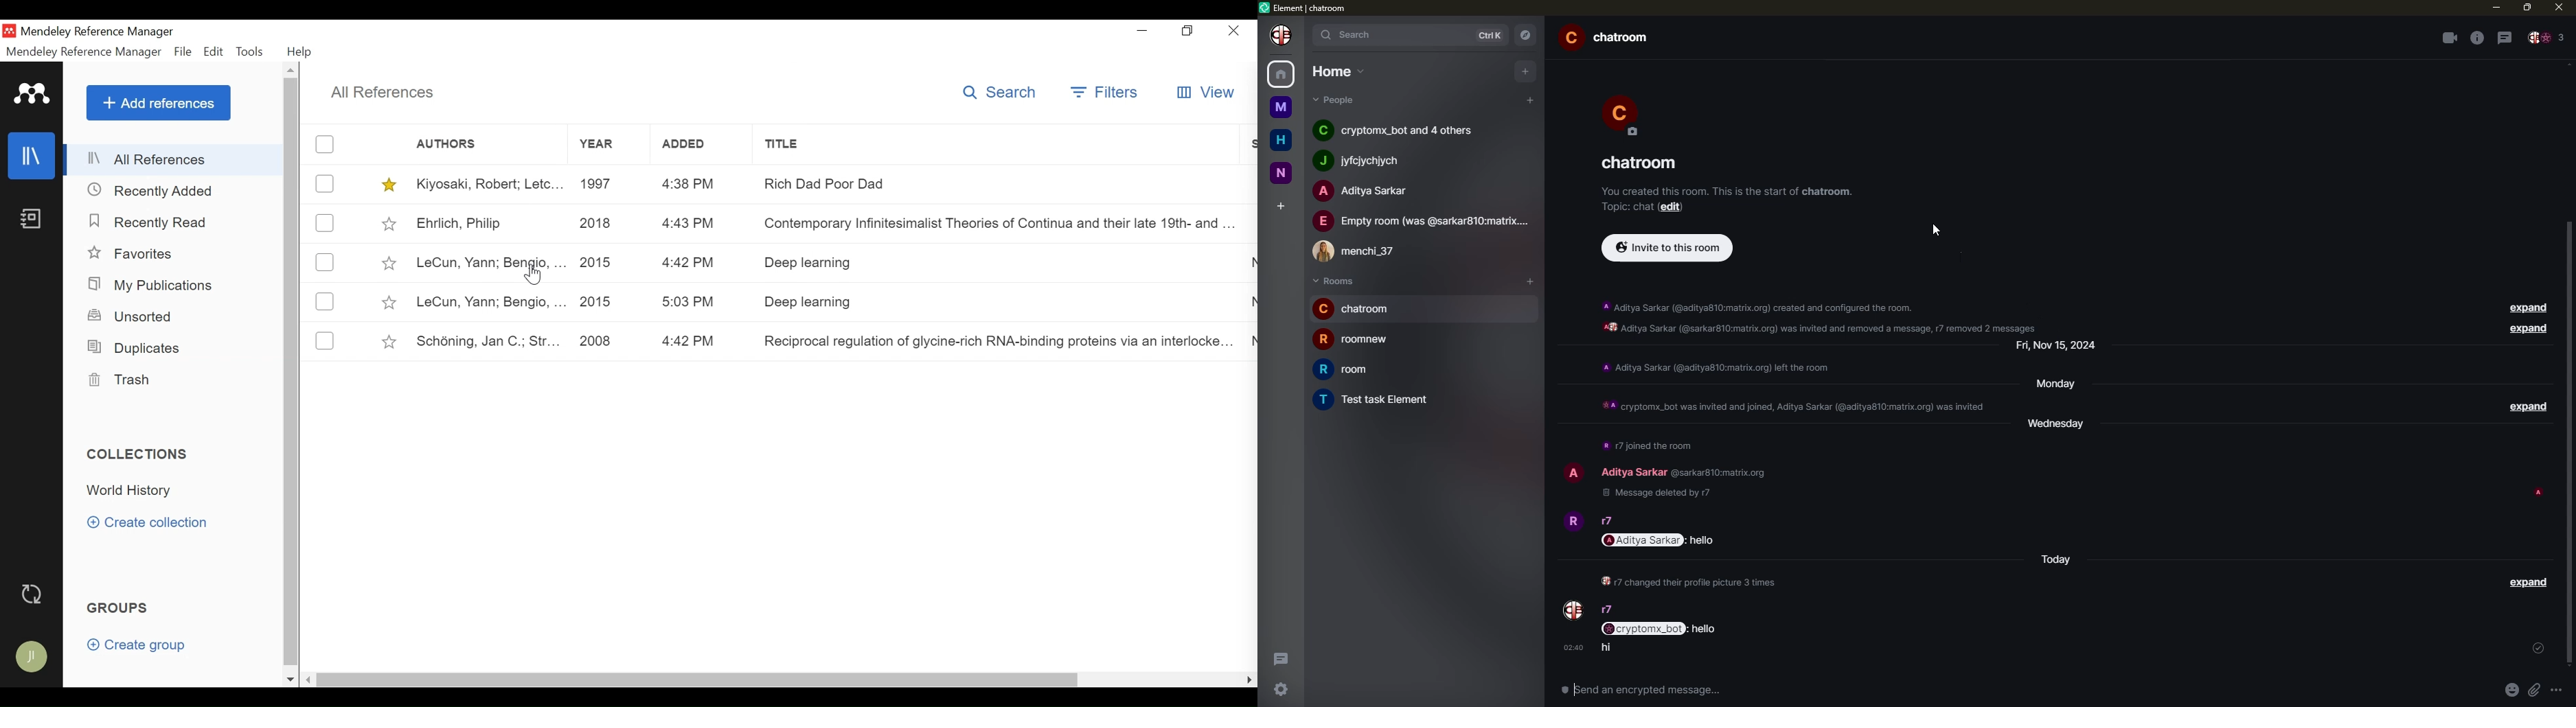 This screenshot has height=728, width=2576. Describe the element at coordinates (1357, 34) in the screenshot. I see `search` at that location.